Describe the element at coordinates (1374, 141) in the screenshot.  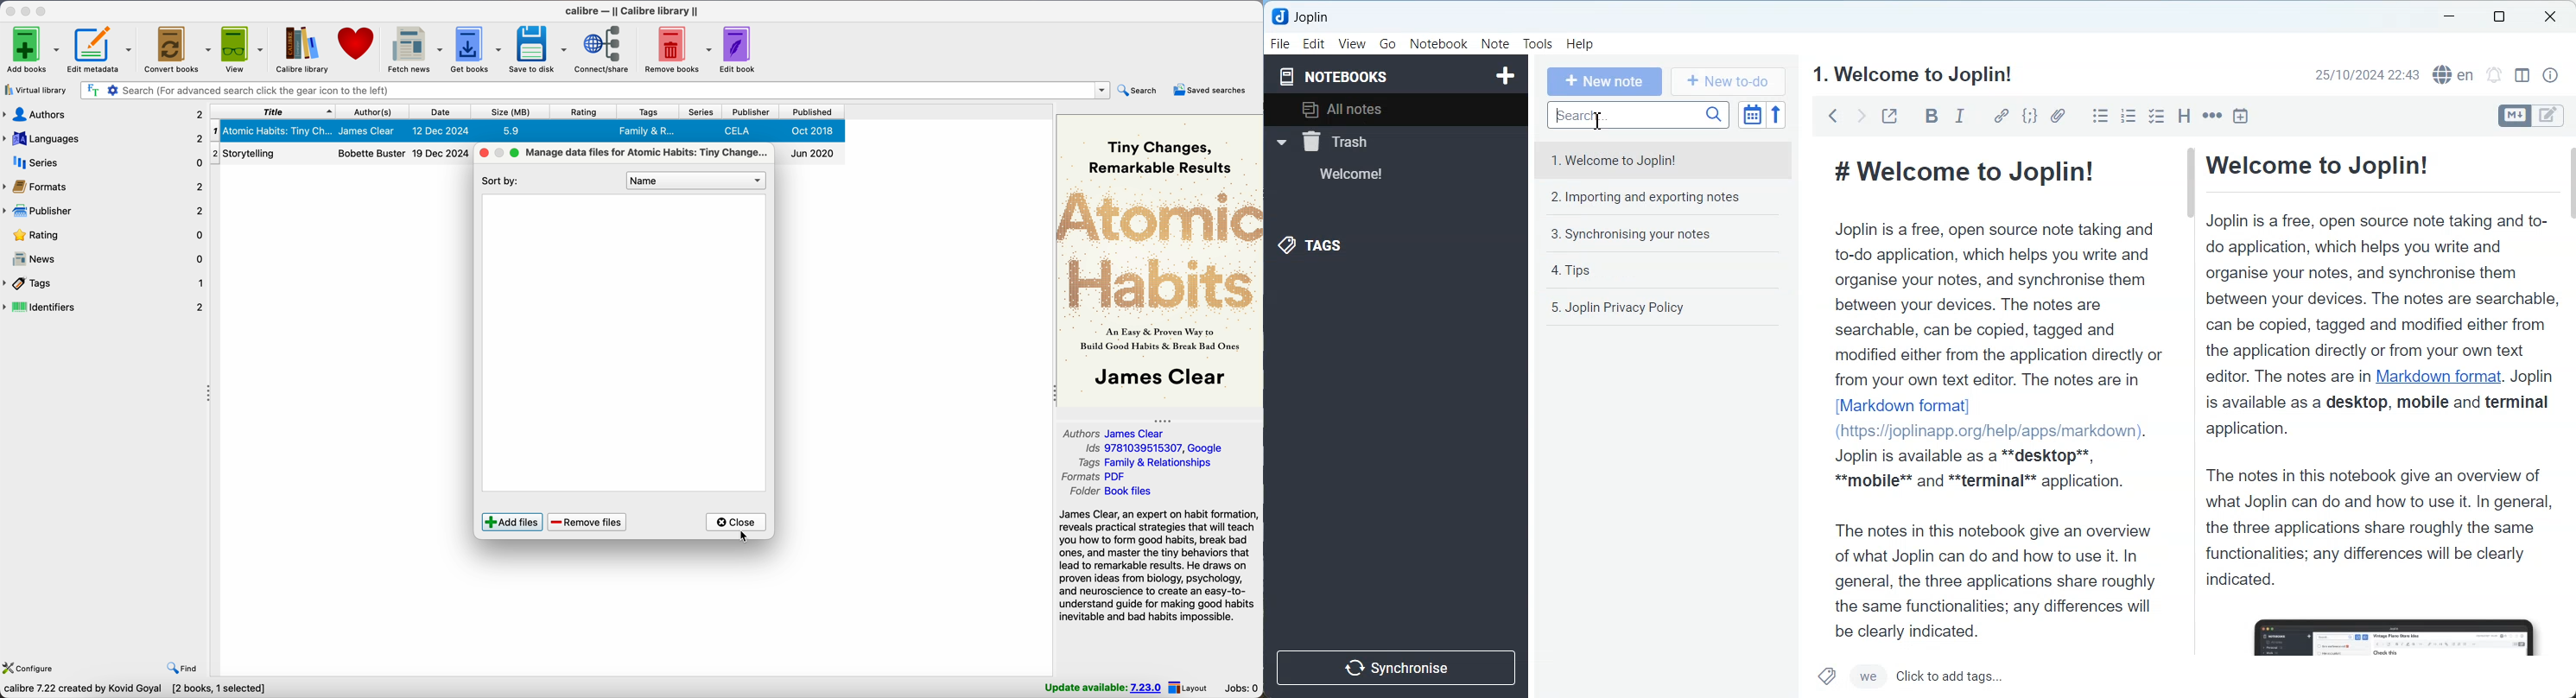
I see `Trash` at that location.